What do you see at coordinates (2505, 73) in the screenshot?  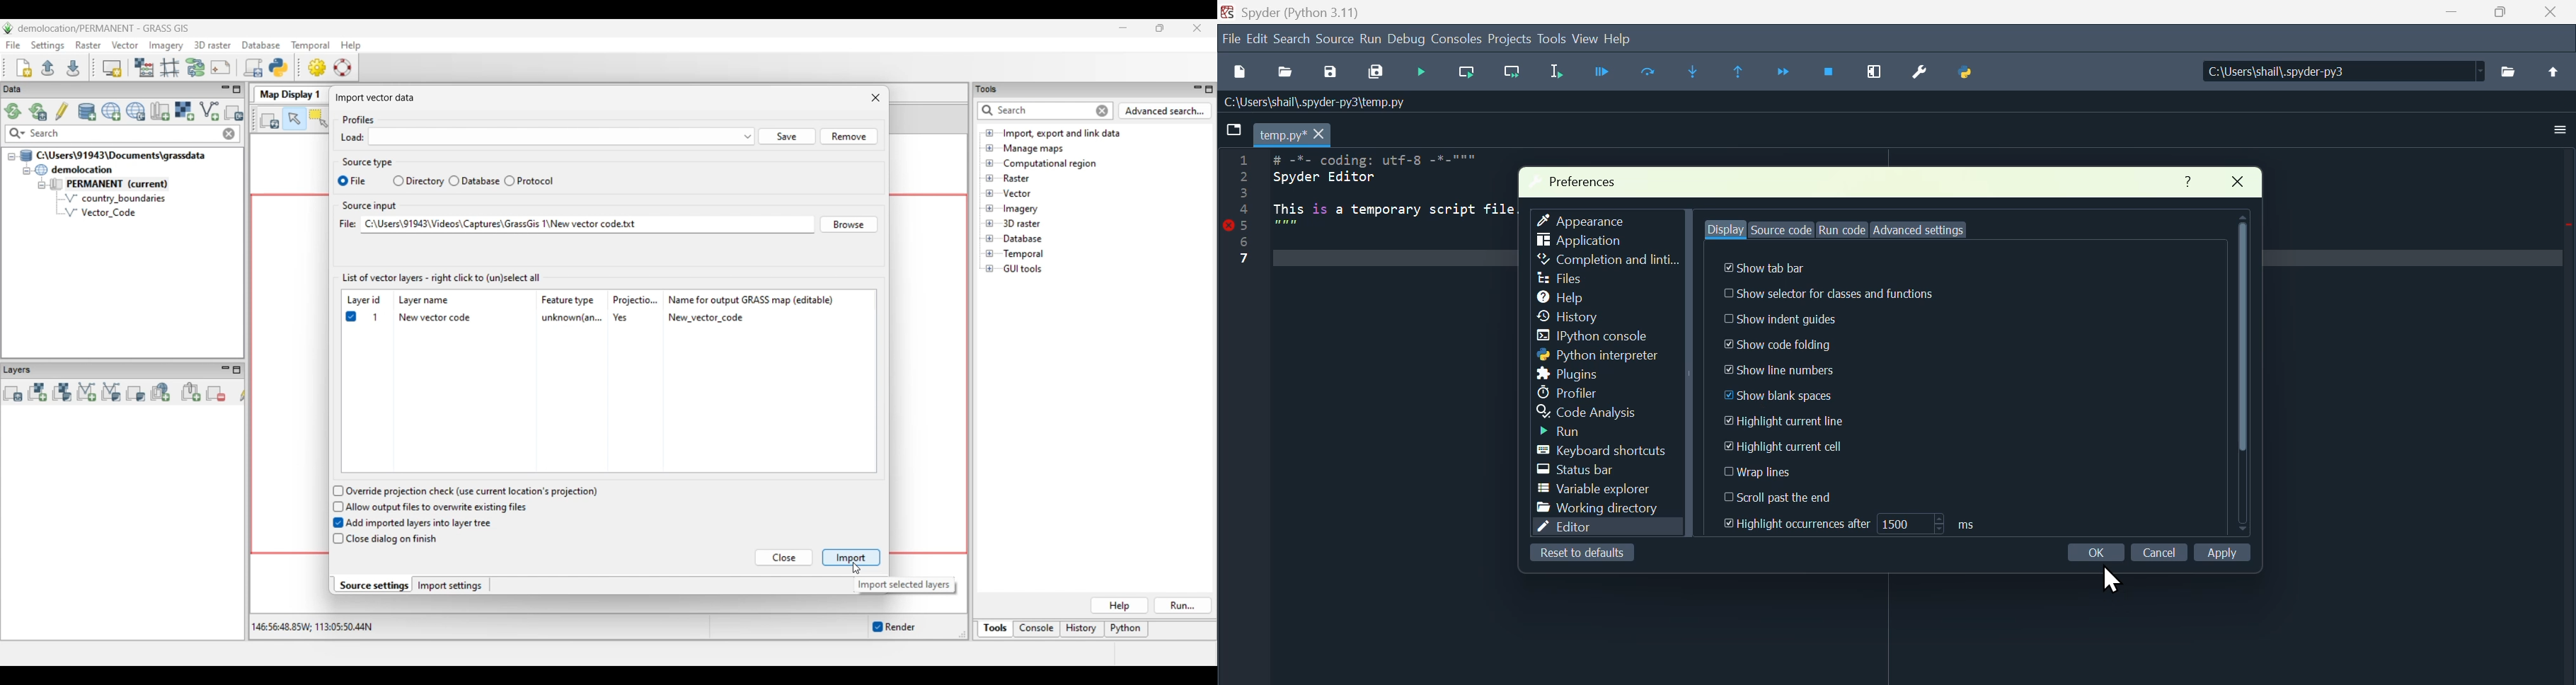 I see `files` at bounding box center [2505, 73].